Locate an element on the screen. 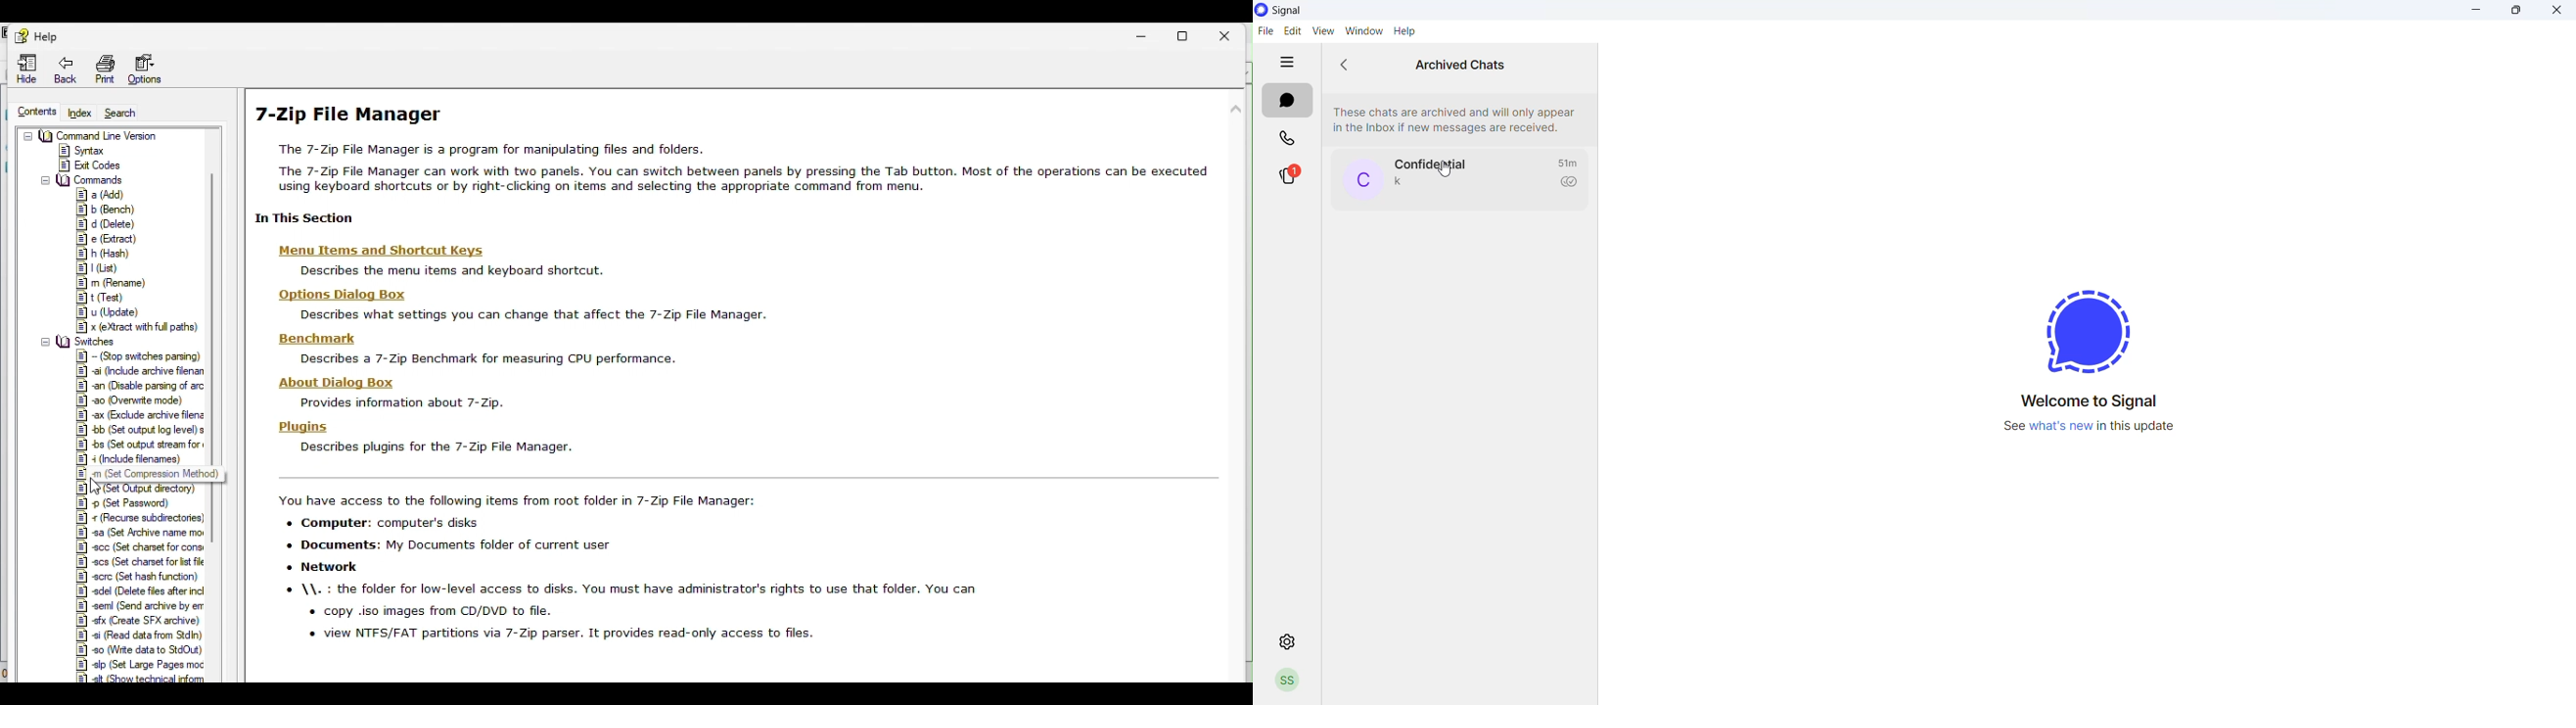 The width and height of the screenshot is (2576, 728). set archive name is located at coordinates (141, 534).